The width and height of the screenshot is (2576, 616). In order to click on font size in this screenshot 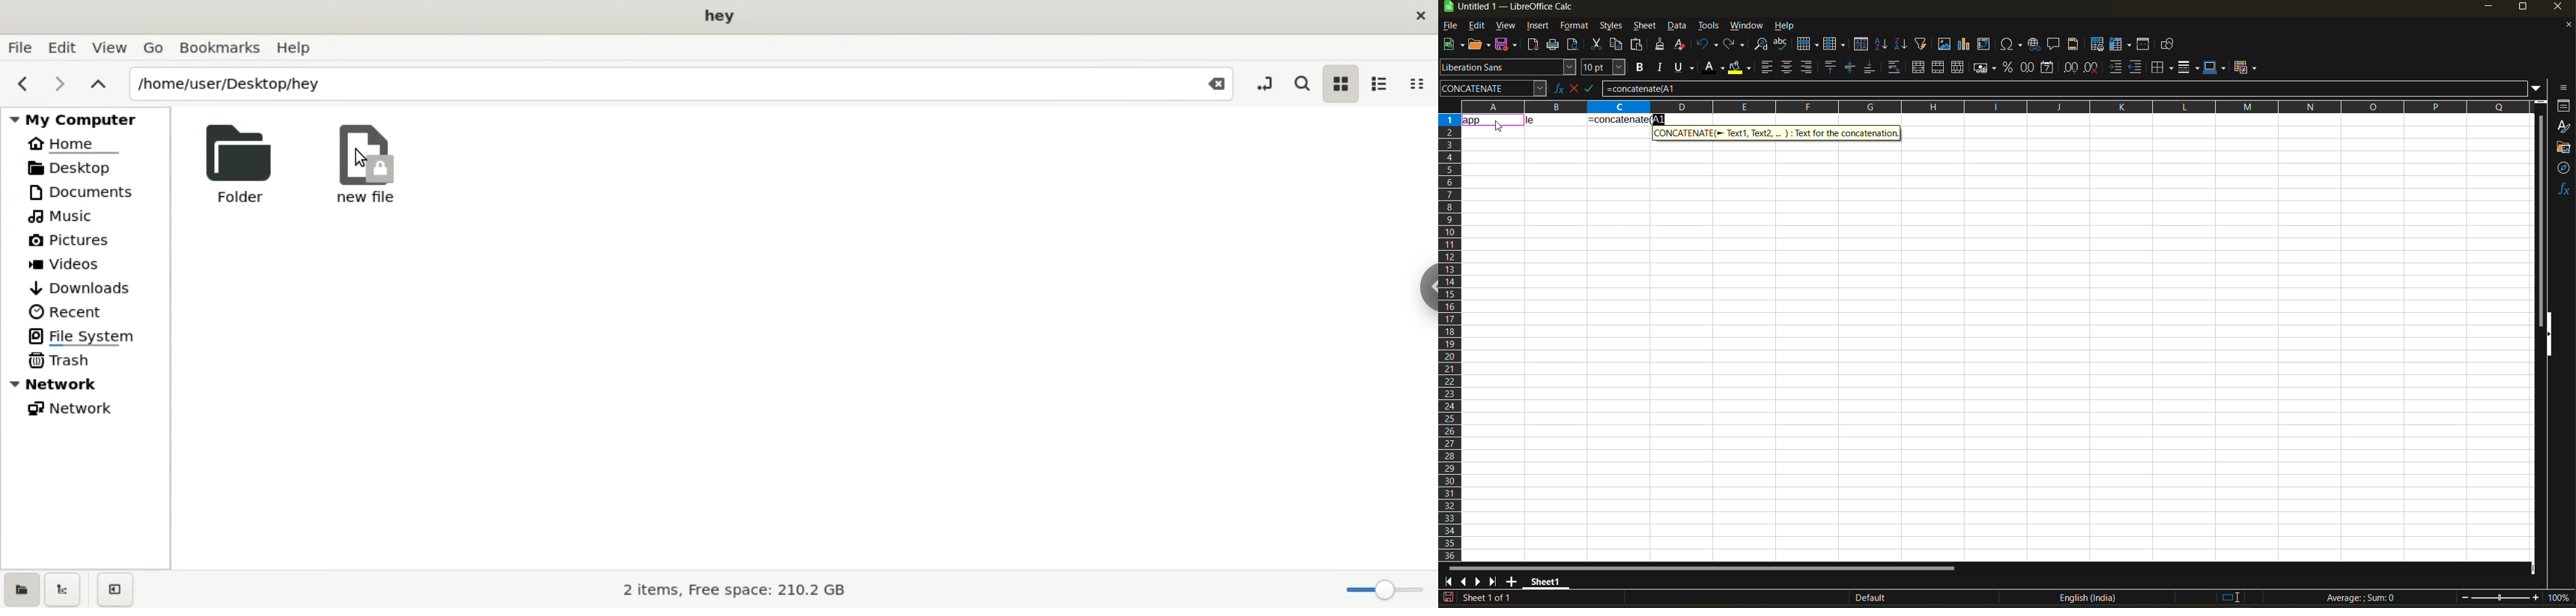, I will do `click(1606, 68)`.